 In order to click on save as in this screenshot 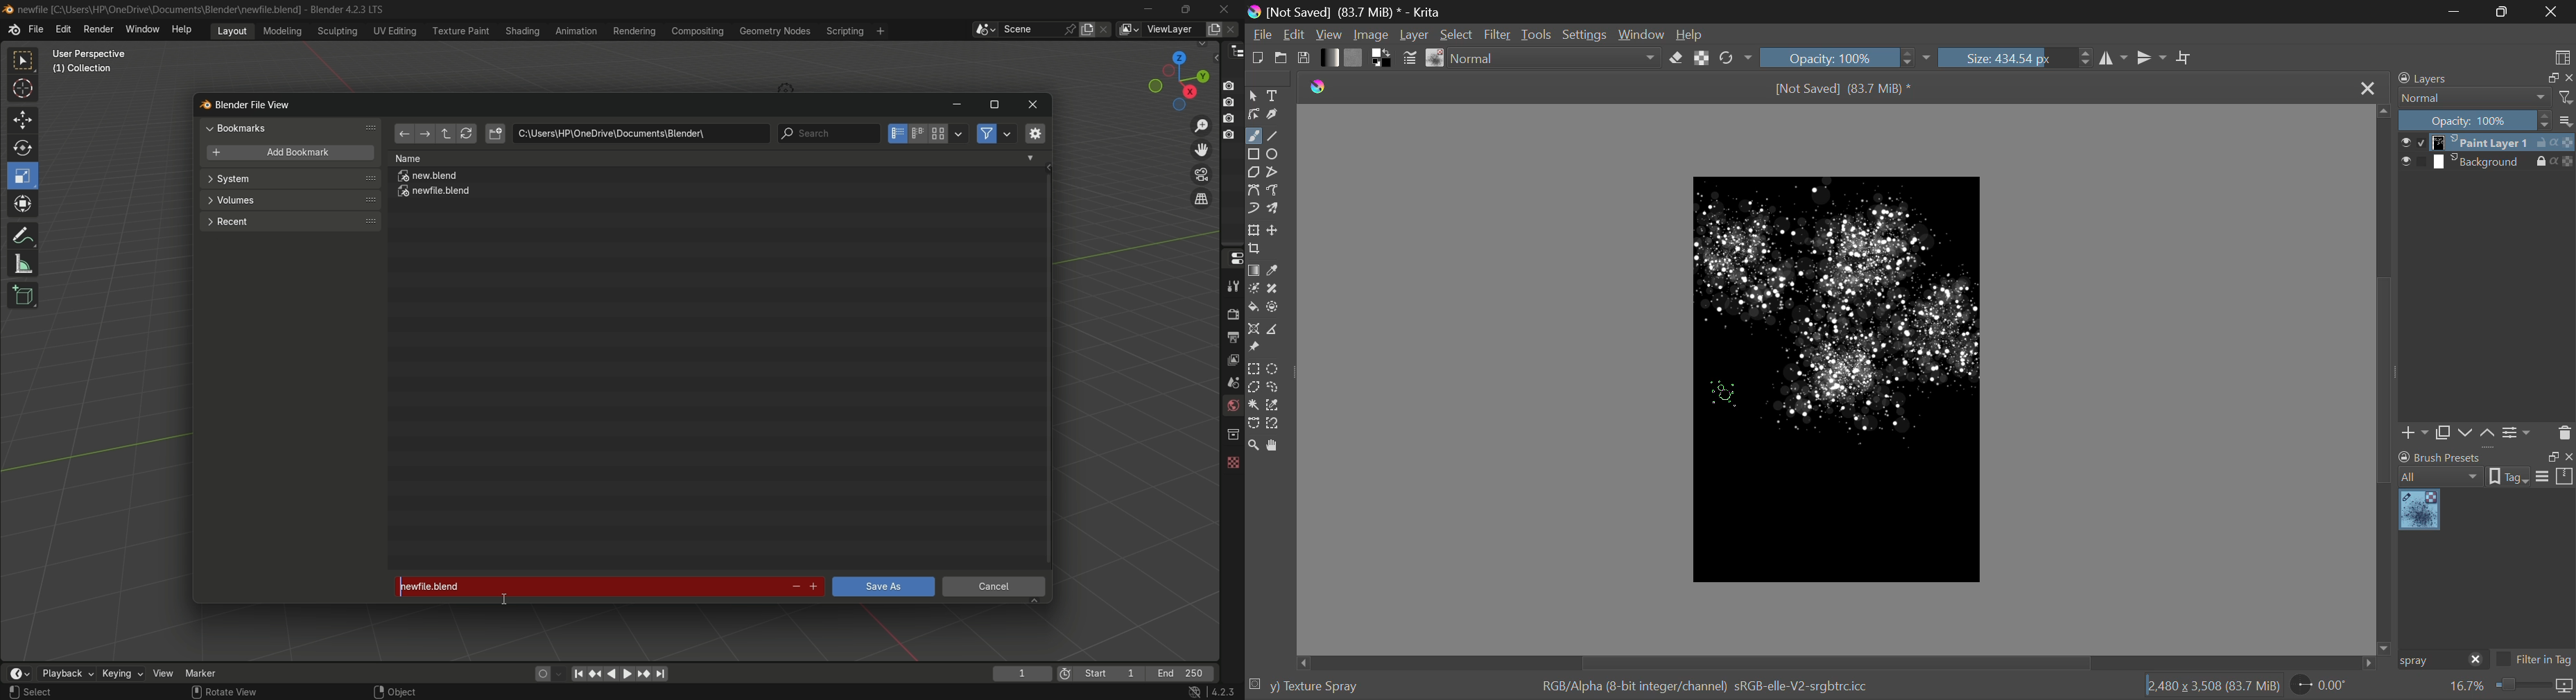, I will do `click(883, 587)`.